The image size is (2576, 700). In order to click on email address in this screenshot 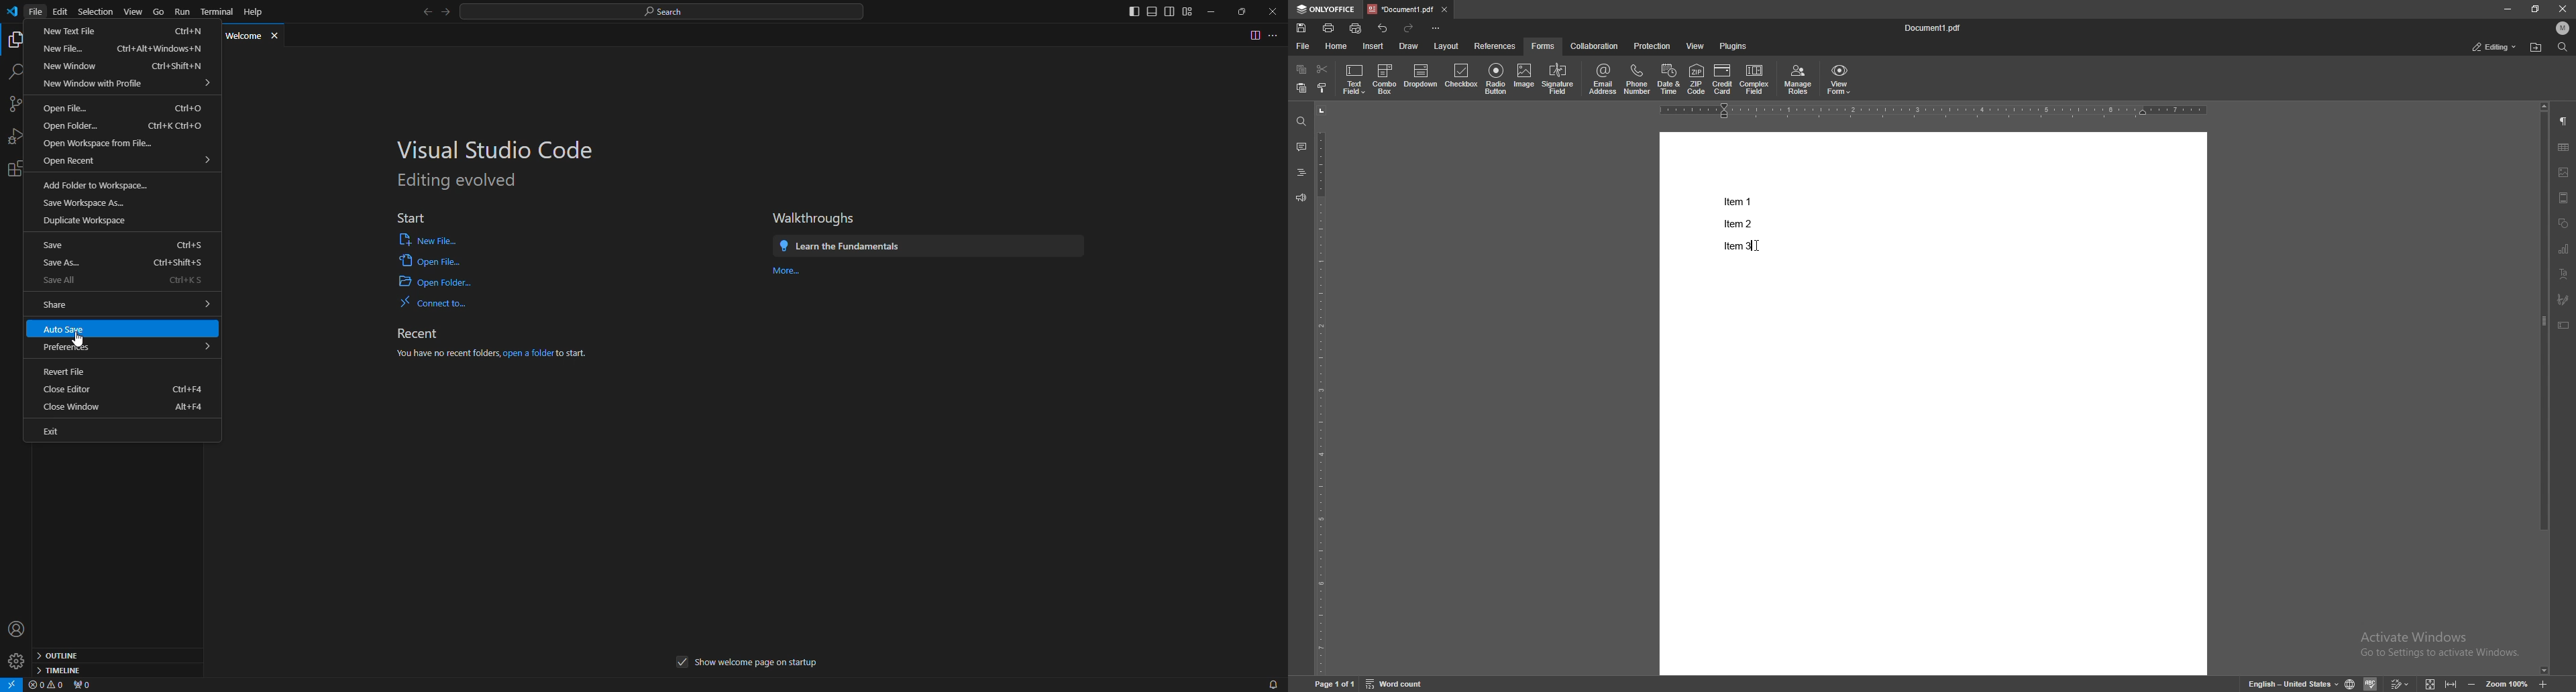, I will do `click(1603, 79)`.